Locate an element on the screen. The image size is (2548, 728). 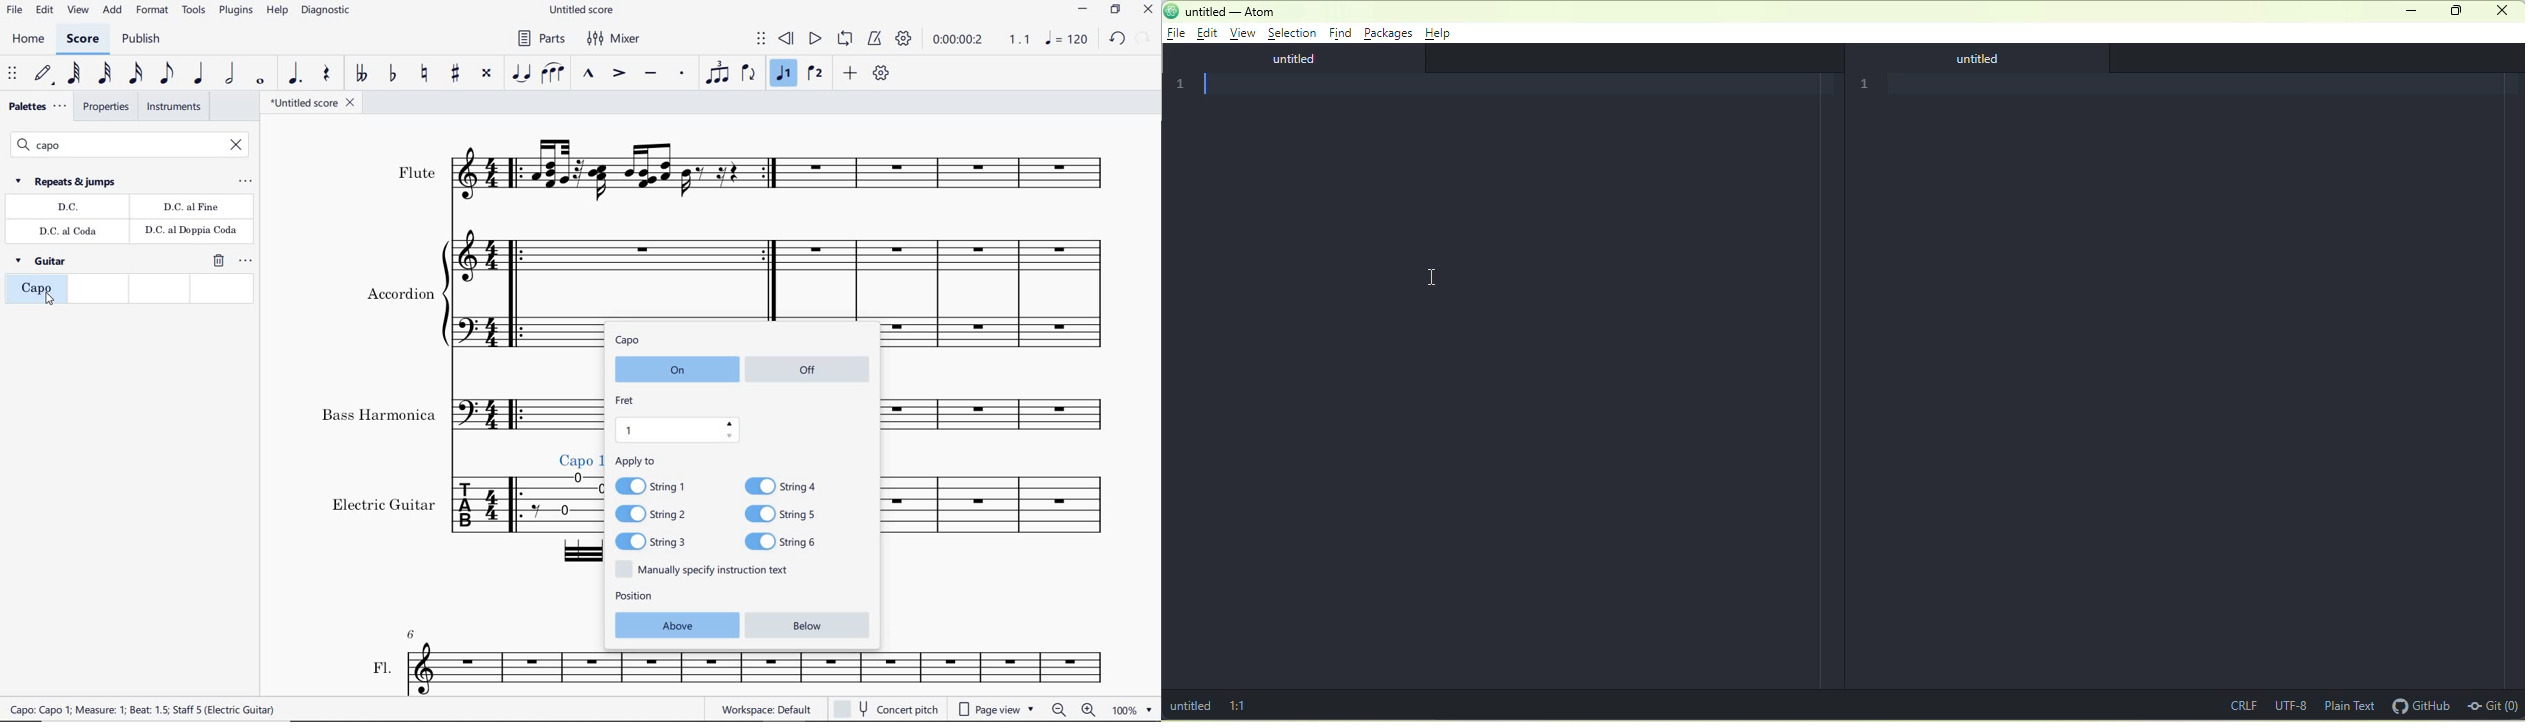
loop playback is located at coordinates (845, 39).